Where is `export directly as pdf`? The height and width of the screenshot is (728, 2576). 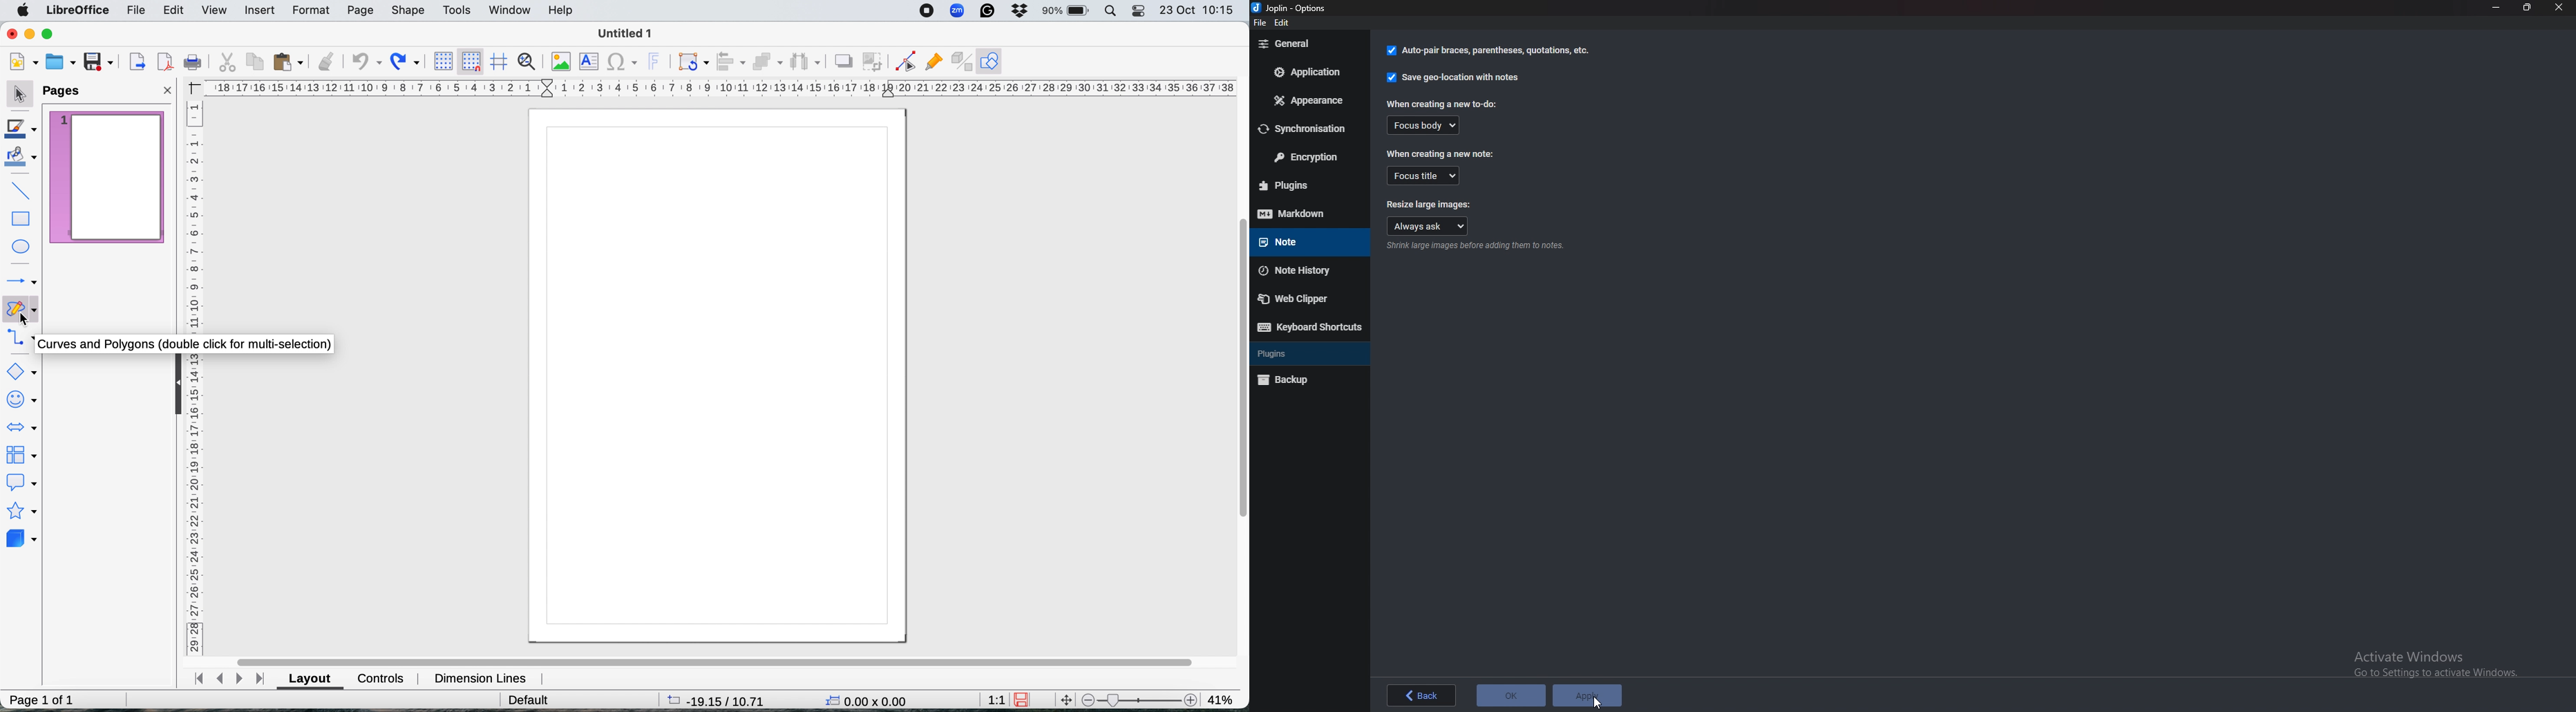 export directly as pdf is located at coordinates (165, 61).